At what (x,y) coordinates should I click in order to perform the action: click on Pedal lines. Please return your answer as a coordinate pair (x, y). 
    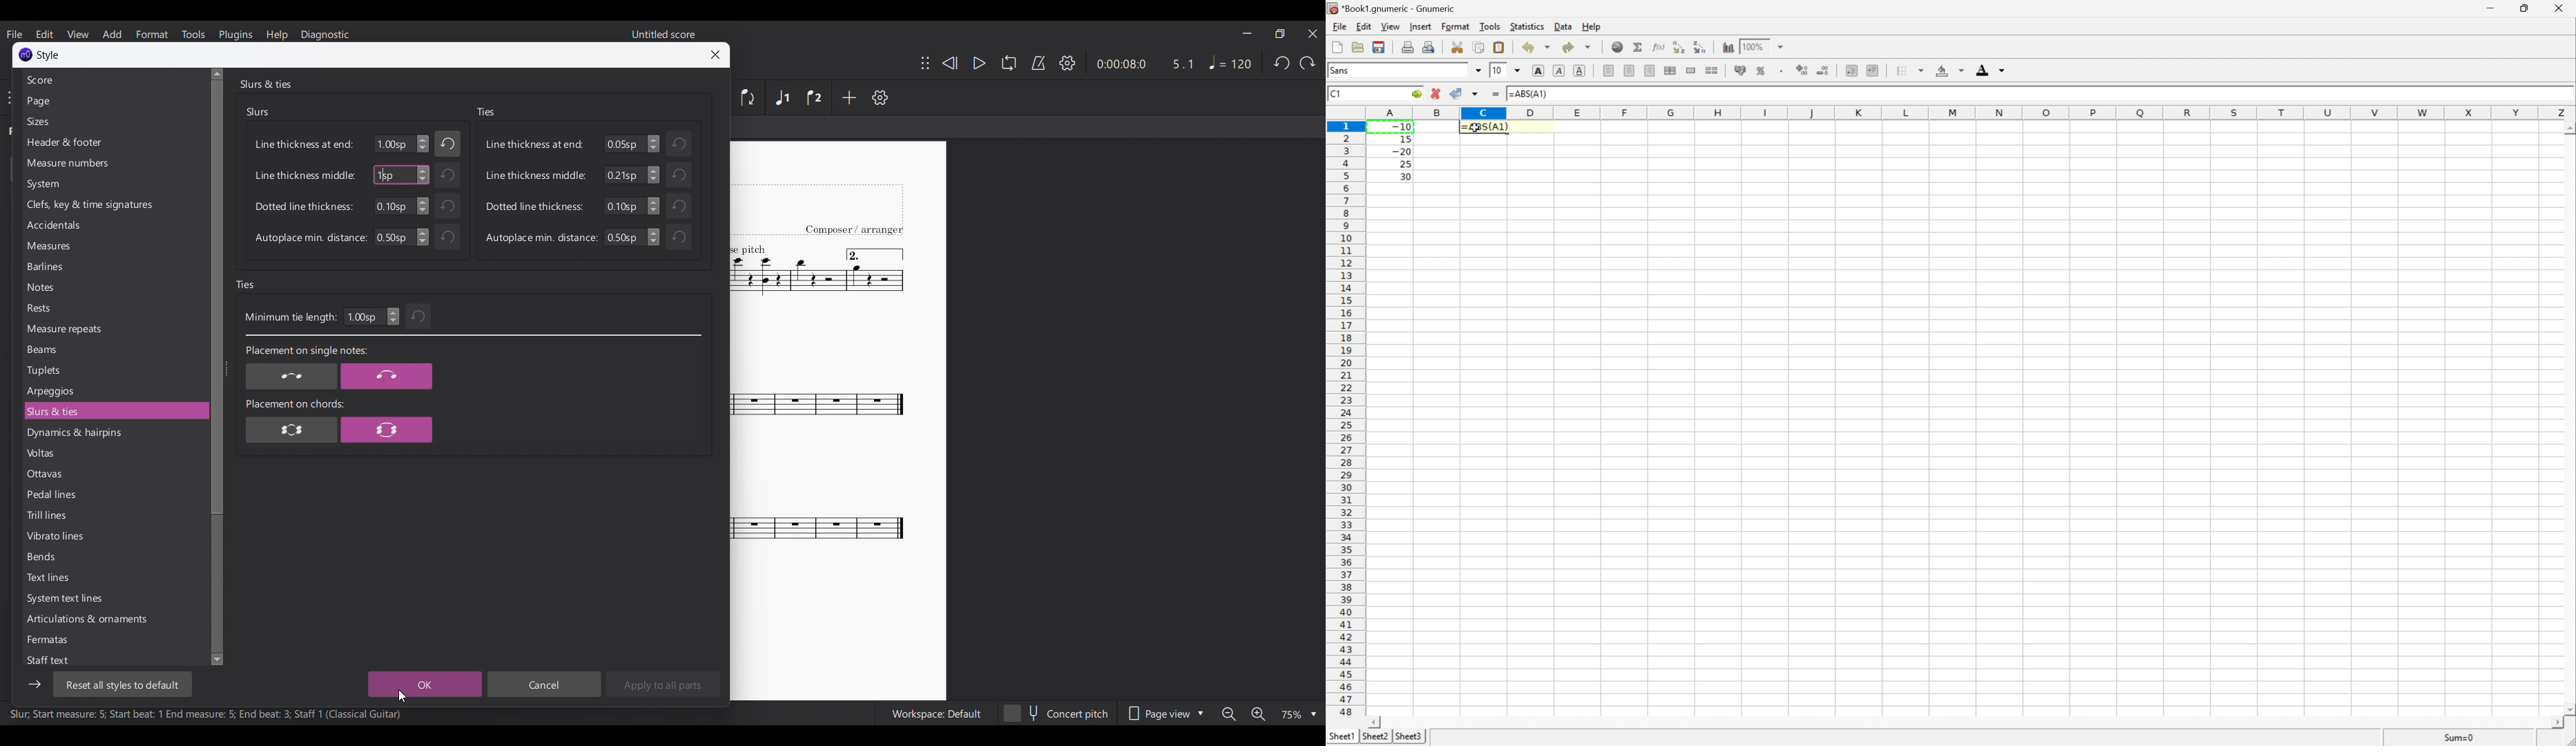
    Looking at the image, I should click on (113, 494).